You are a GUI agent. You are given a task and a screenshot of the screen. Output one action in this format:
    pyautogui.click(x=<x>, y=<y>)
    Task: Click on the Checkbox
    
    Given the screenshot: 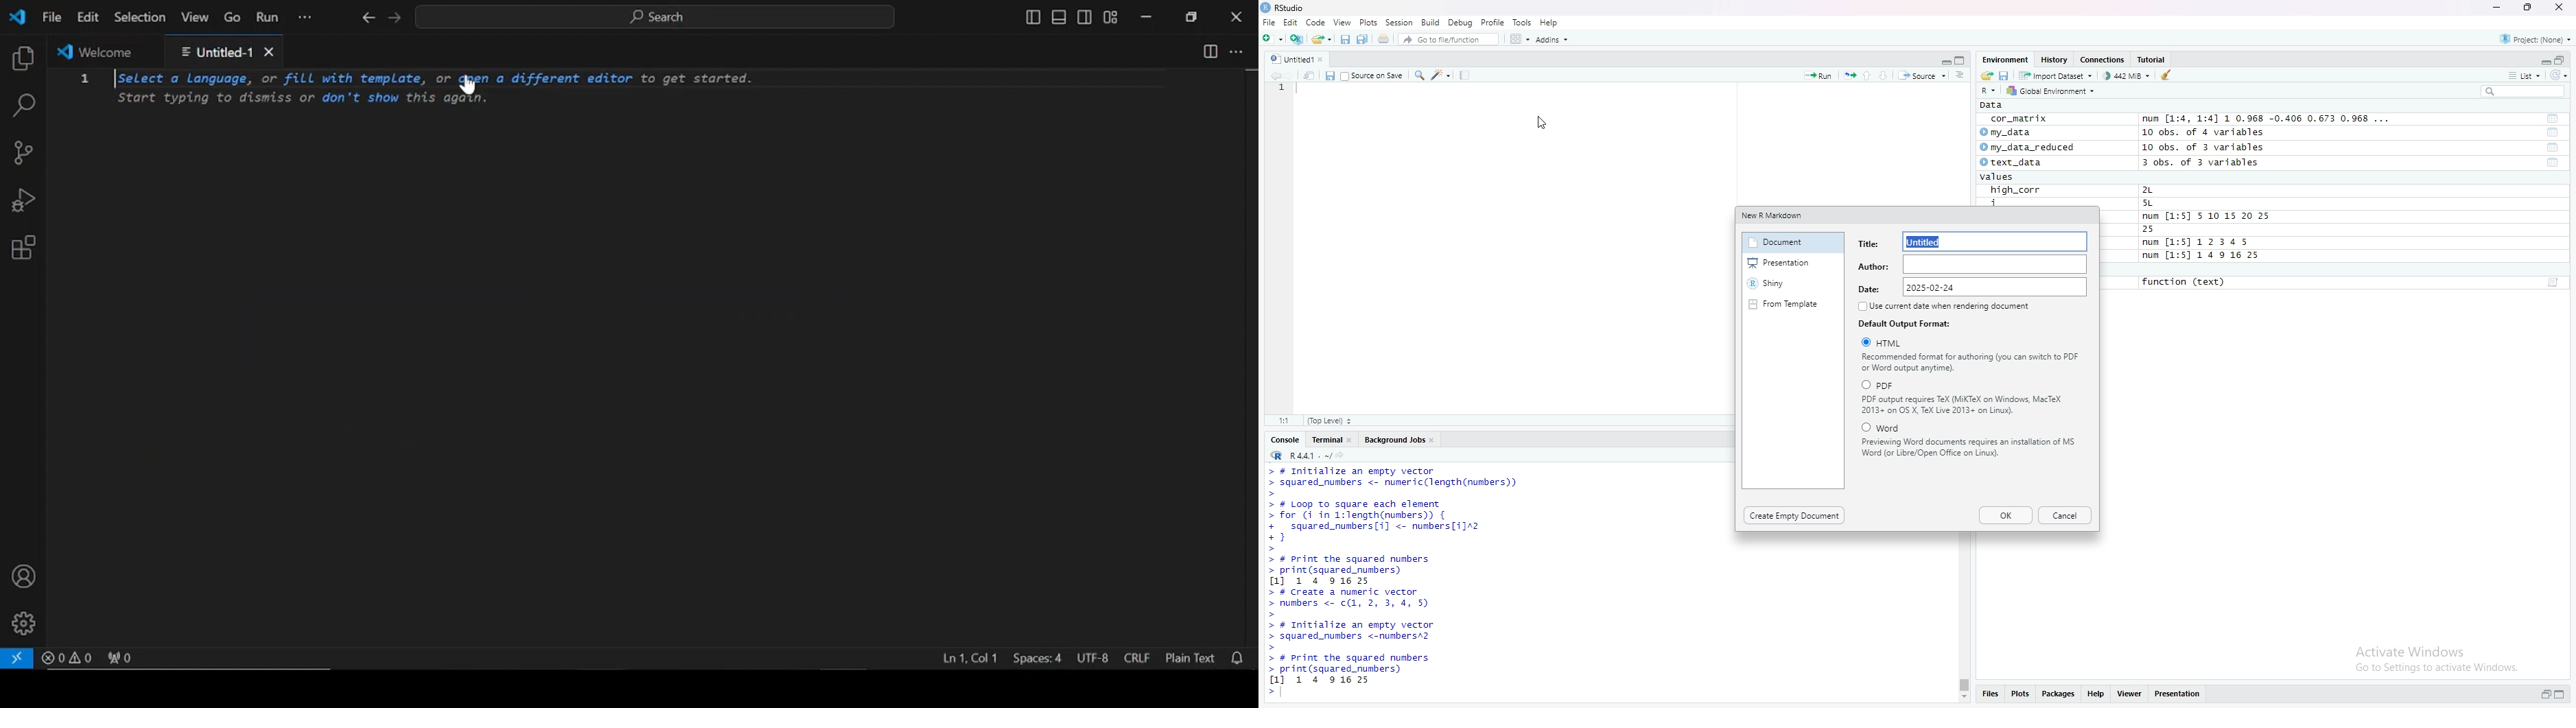 What is the action you would take?
    pyautogui.click(x=1864, y=427)
    